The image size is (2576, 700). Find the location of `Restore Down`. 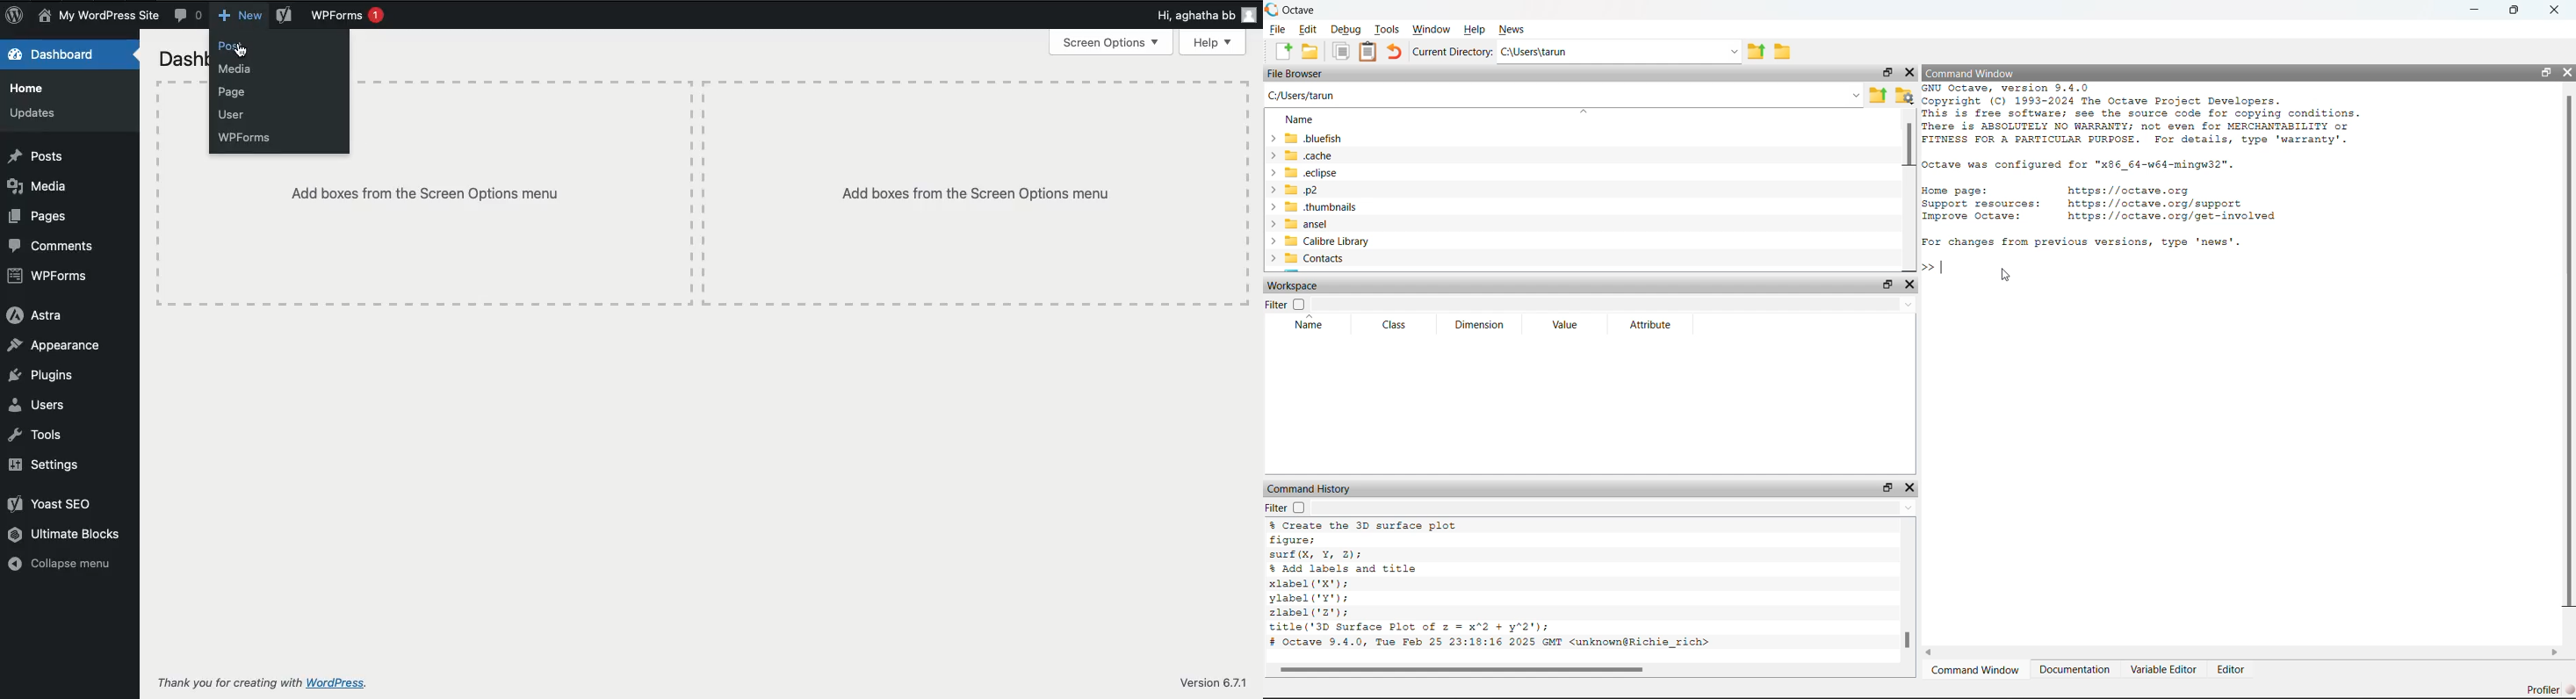

Restore Down is located at coordinates (1888, 488).